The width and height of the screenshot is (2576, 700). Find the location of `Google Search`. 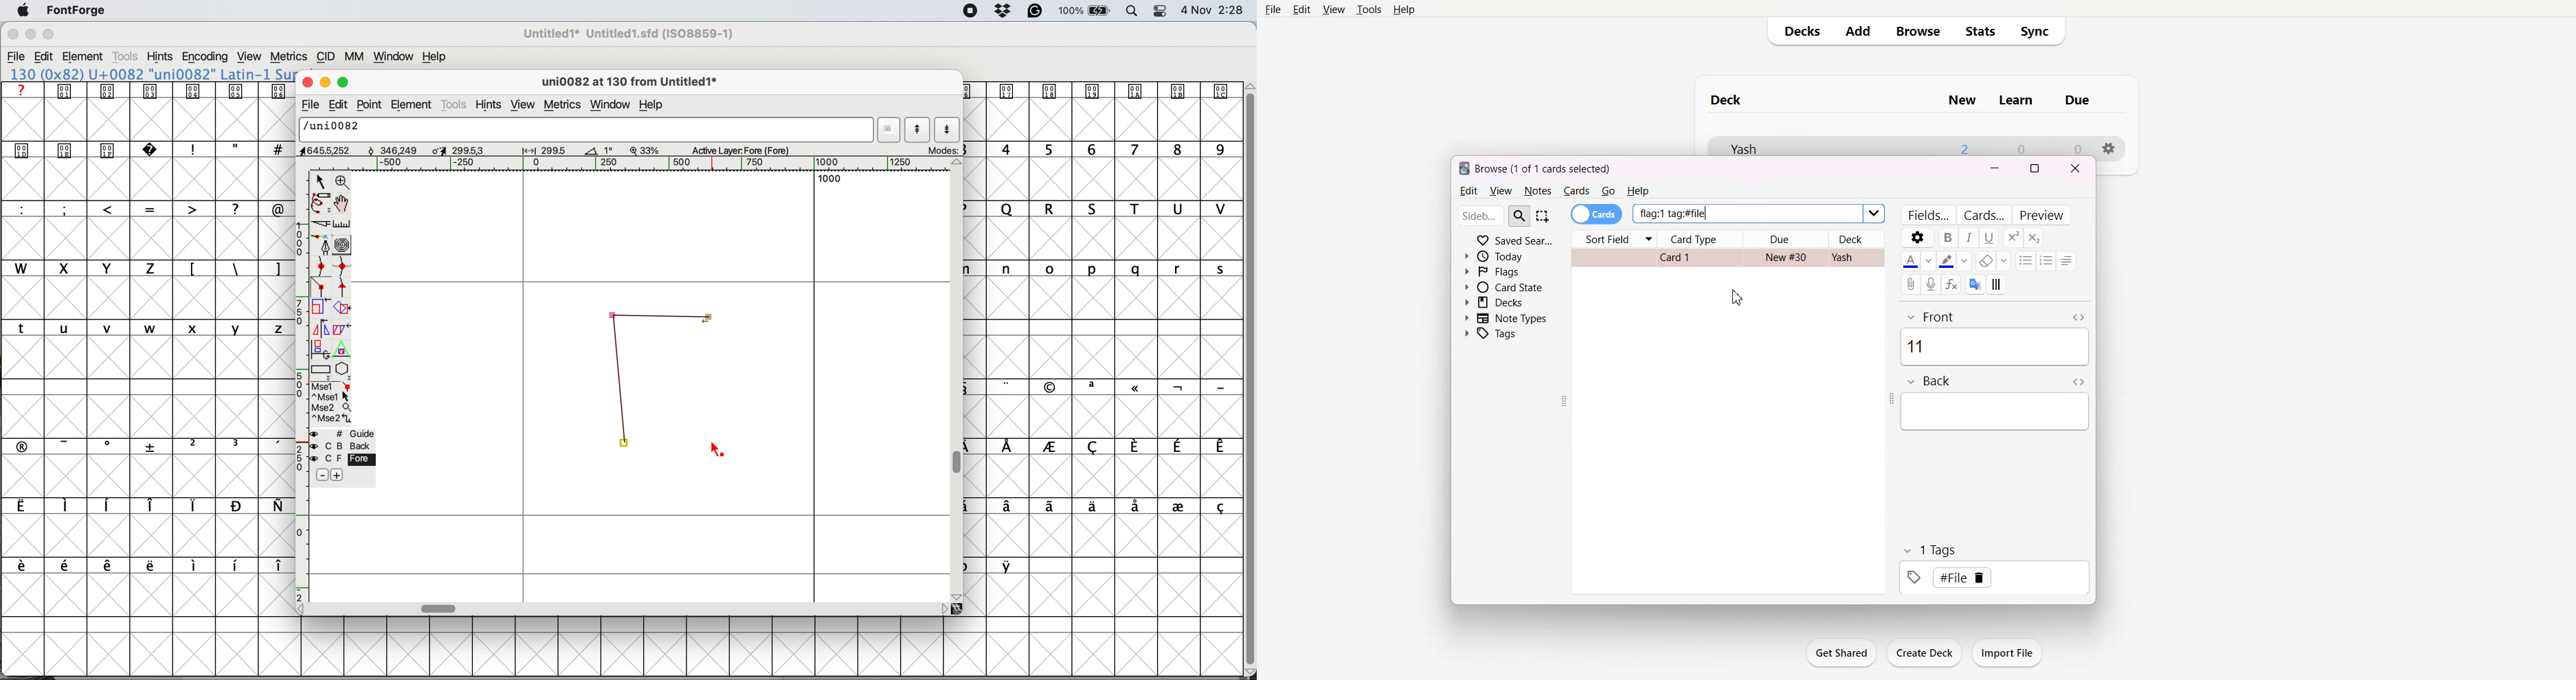

Google Search is located at coordinates (1975, 284).